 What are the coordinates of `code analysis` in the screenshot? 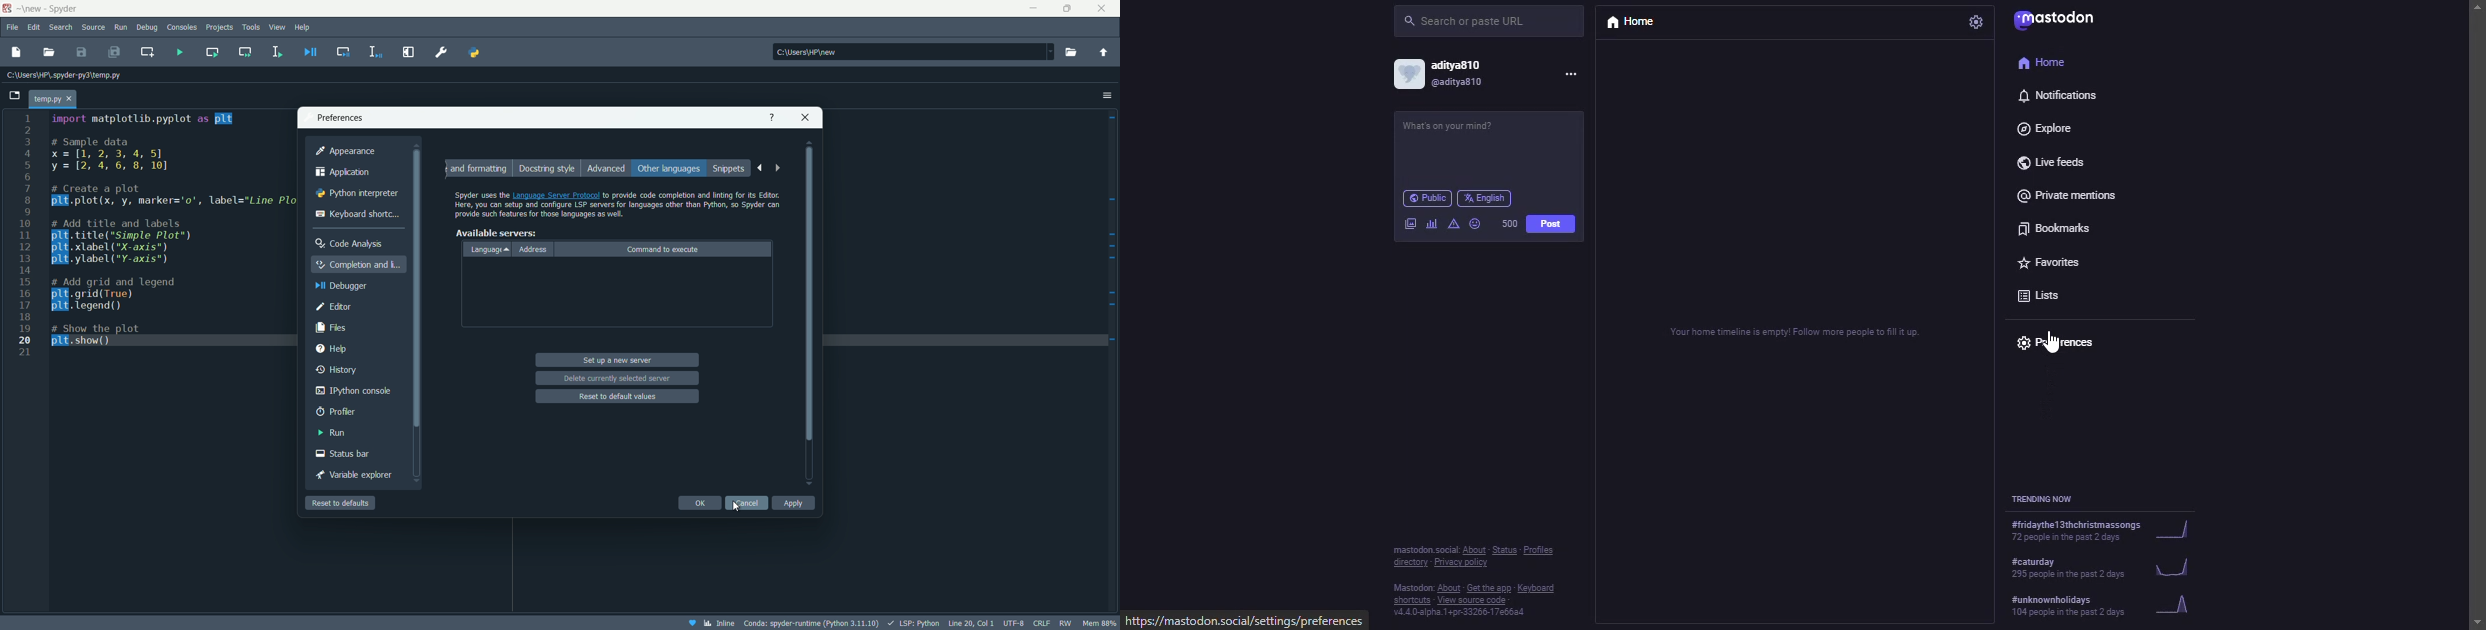 It's located at (349, 243).